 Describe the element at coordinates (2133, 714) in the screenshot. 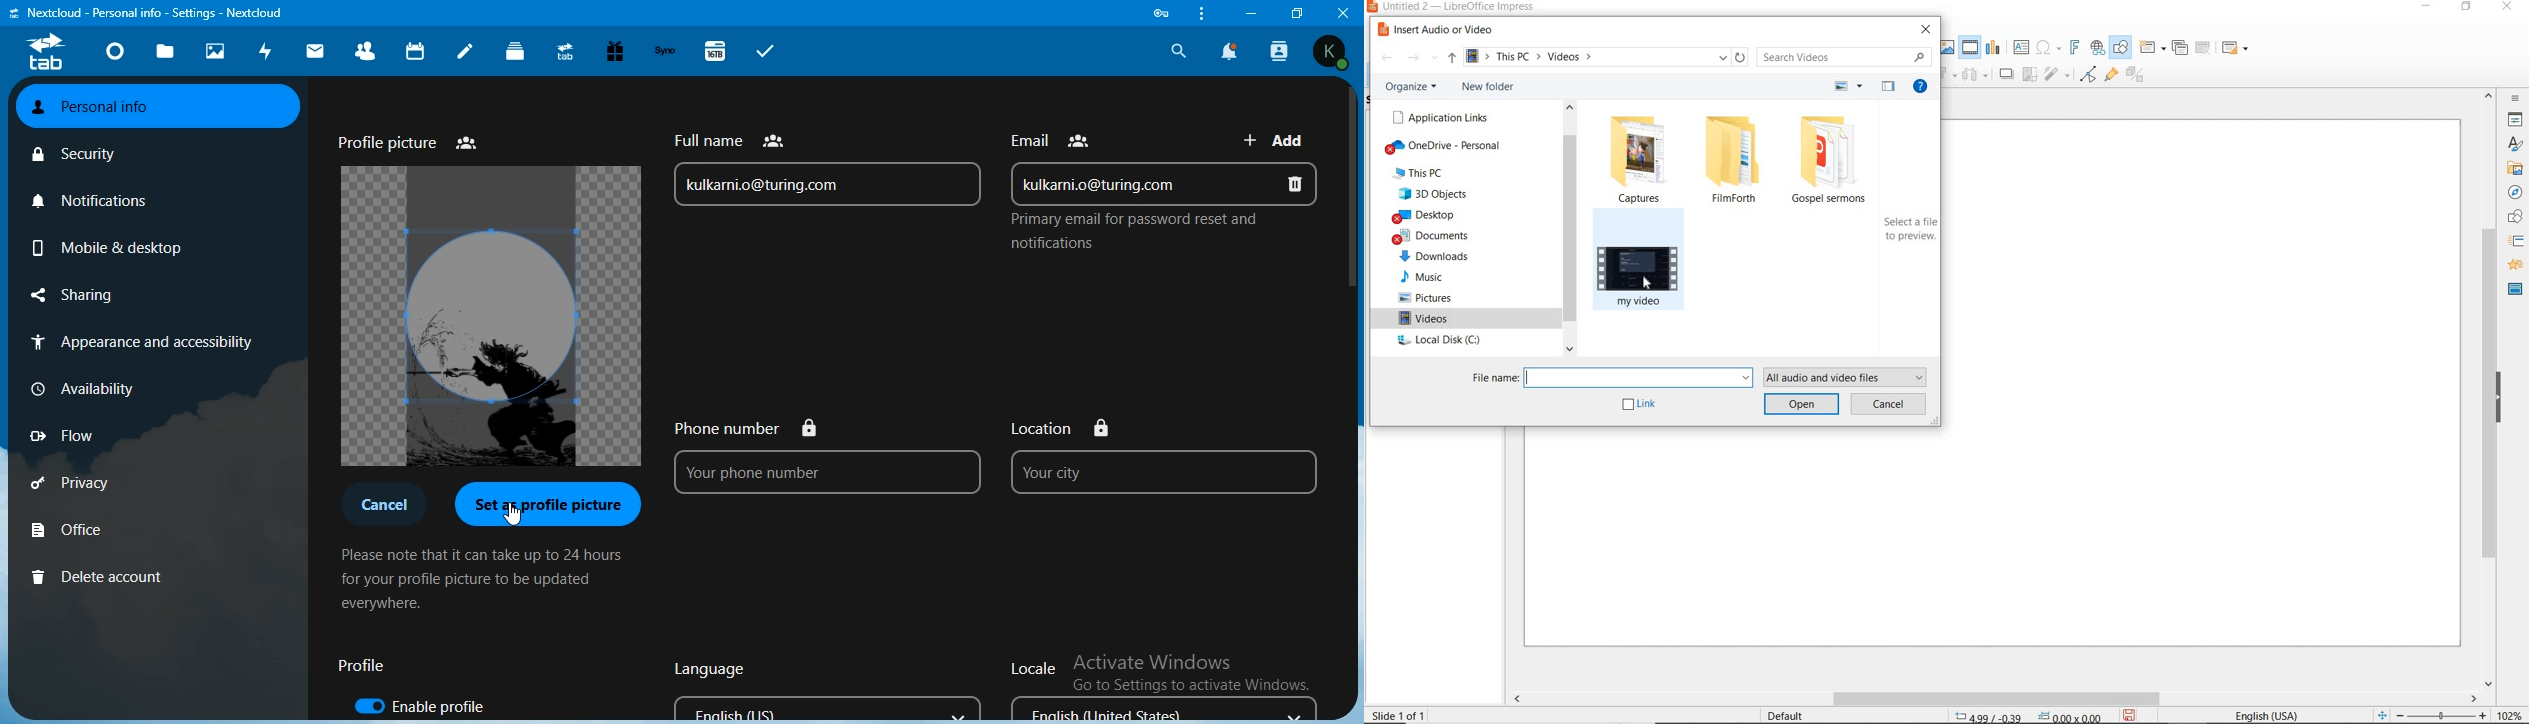

I see `SAVE` at that location.